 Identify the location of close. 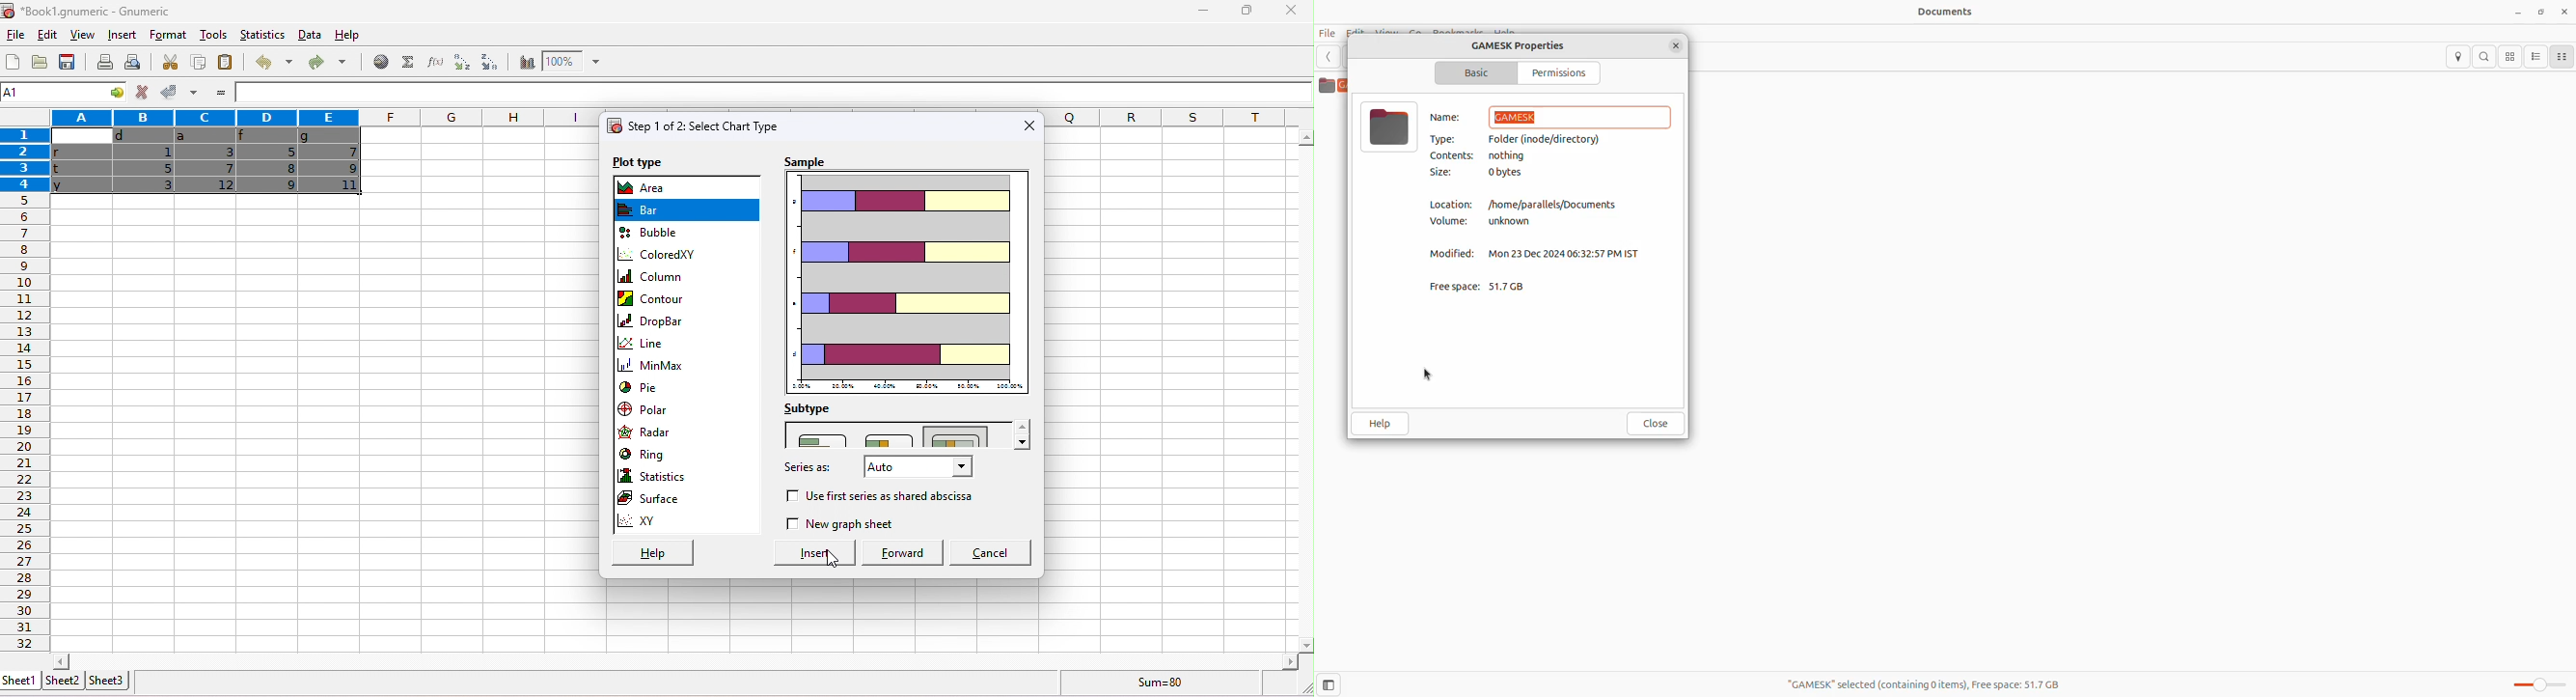
(1292, 13).